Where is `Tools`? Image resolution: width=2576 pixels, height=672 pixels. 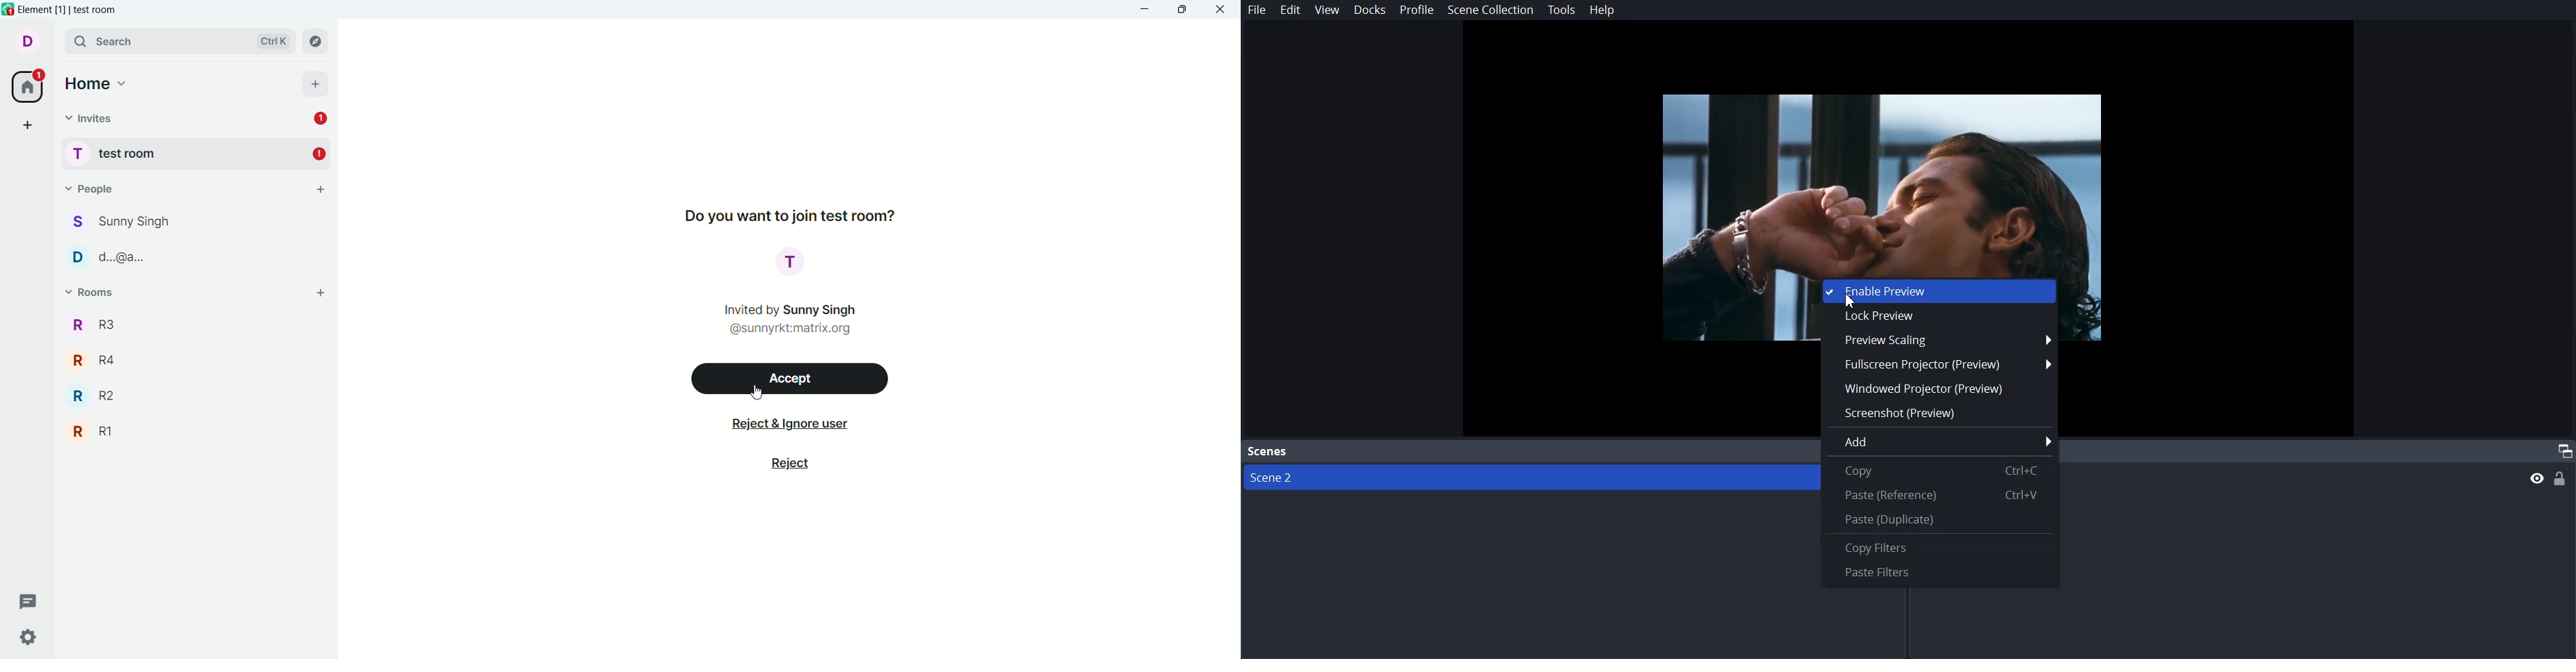 Tools is located at coordinates (1561, 10).